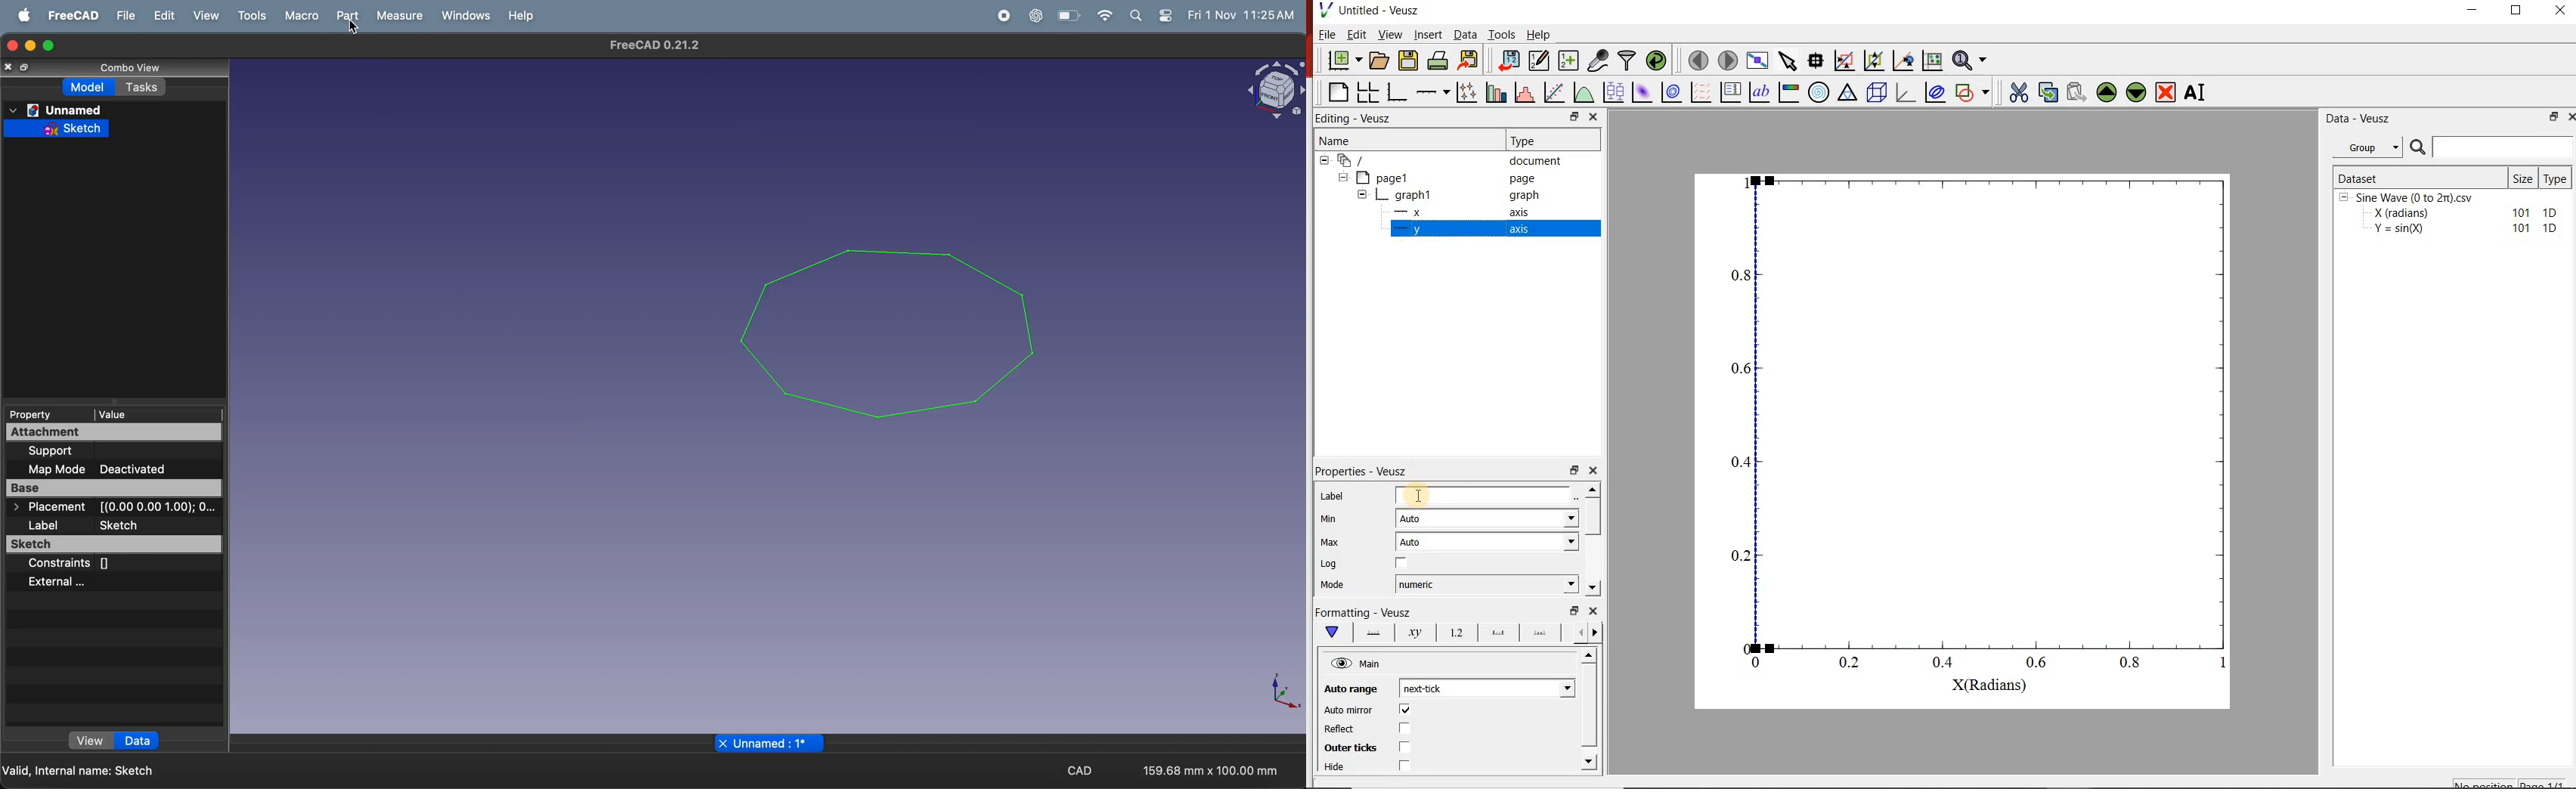 The height and width of the screenshot is (812, 2576). Describe the element at coordinates (44, 416) in the screenshot. I see `property` at that location.